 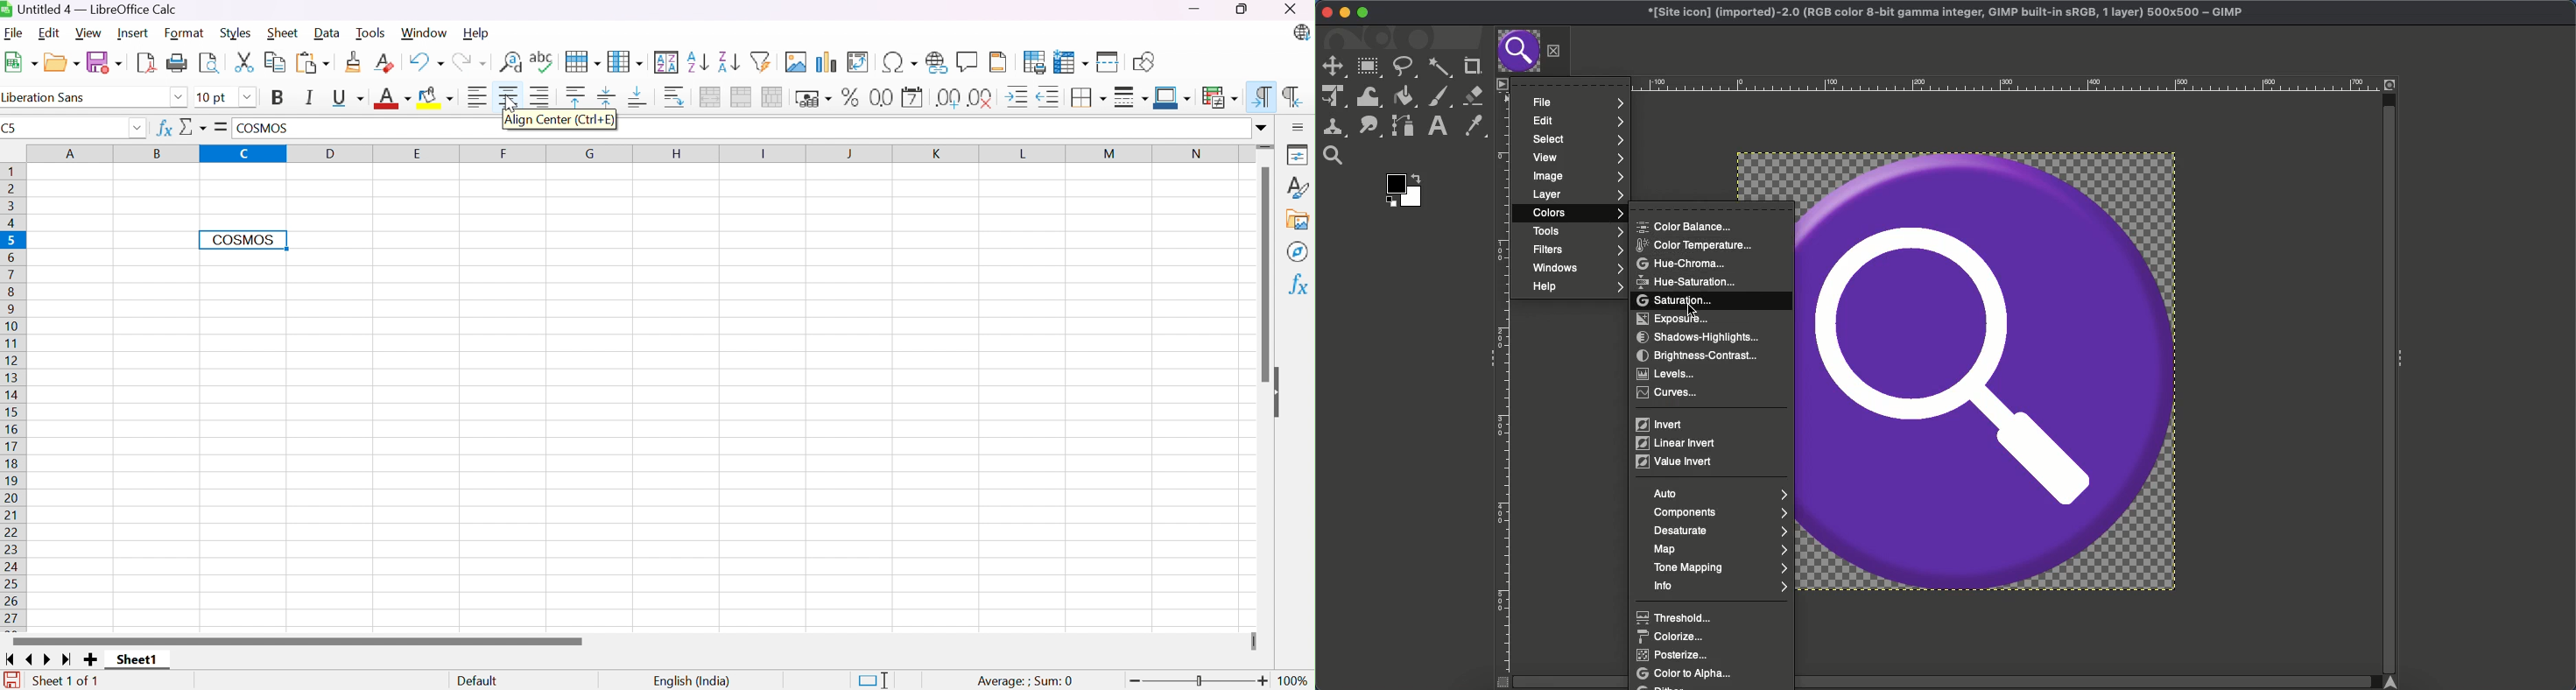 What do you see at coordinates (478, 98) in the screenshot?
I see `Align Left` at bounding box center [478, 98].